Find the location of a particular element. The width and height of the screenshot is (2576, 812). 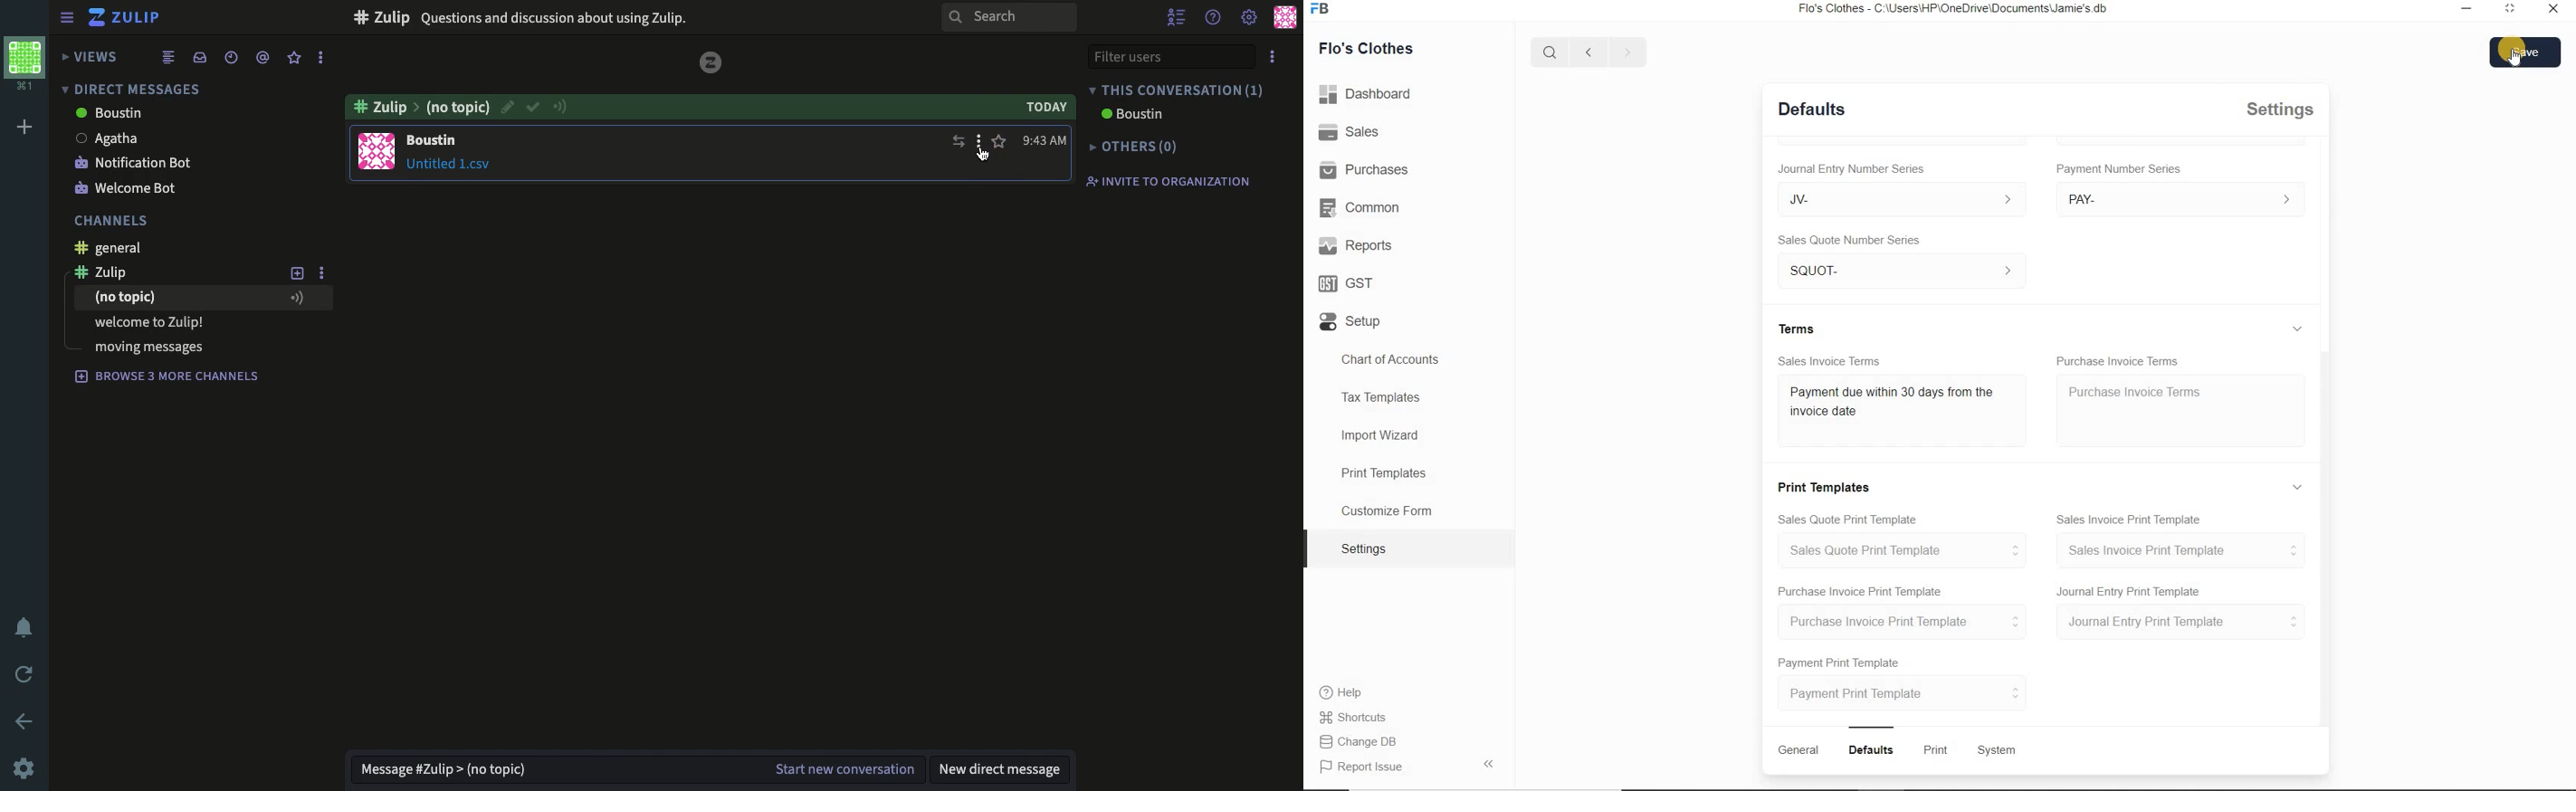

time is located at coordinates (1045, 142).